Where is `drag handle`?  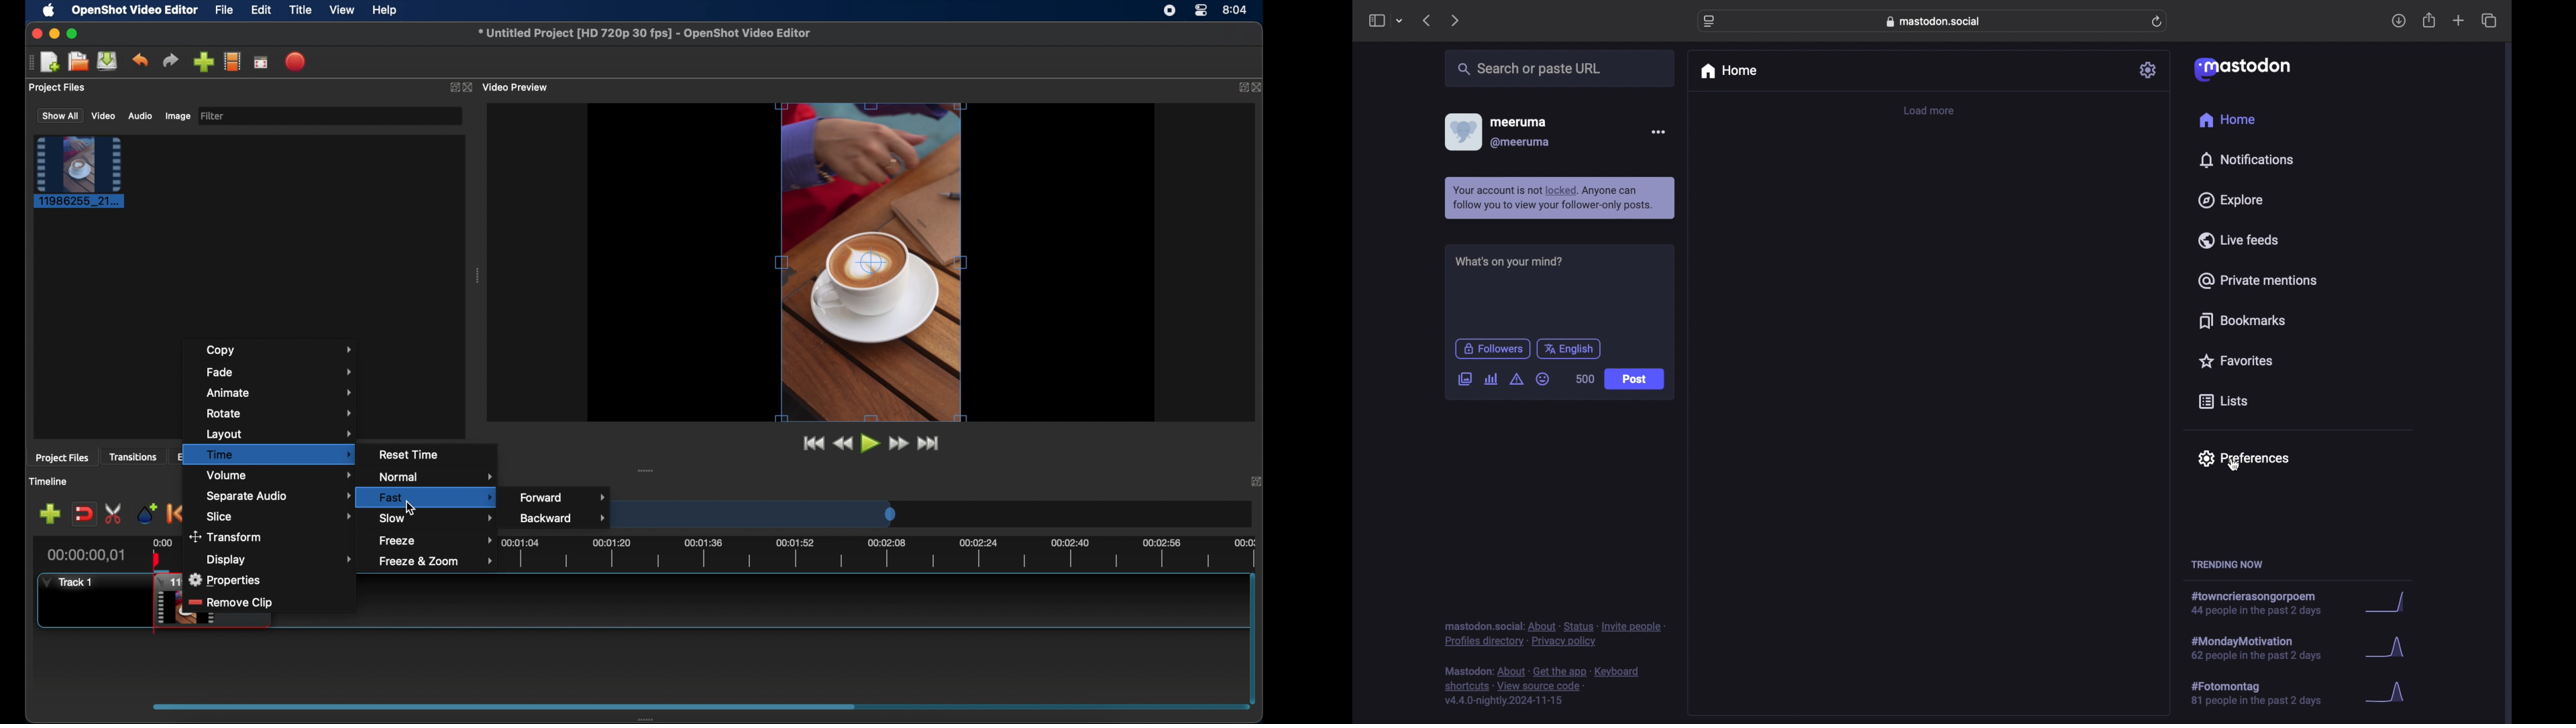 drag handle is located at coordinates (28, 63).